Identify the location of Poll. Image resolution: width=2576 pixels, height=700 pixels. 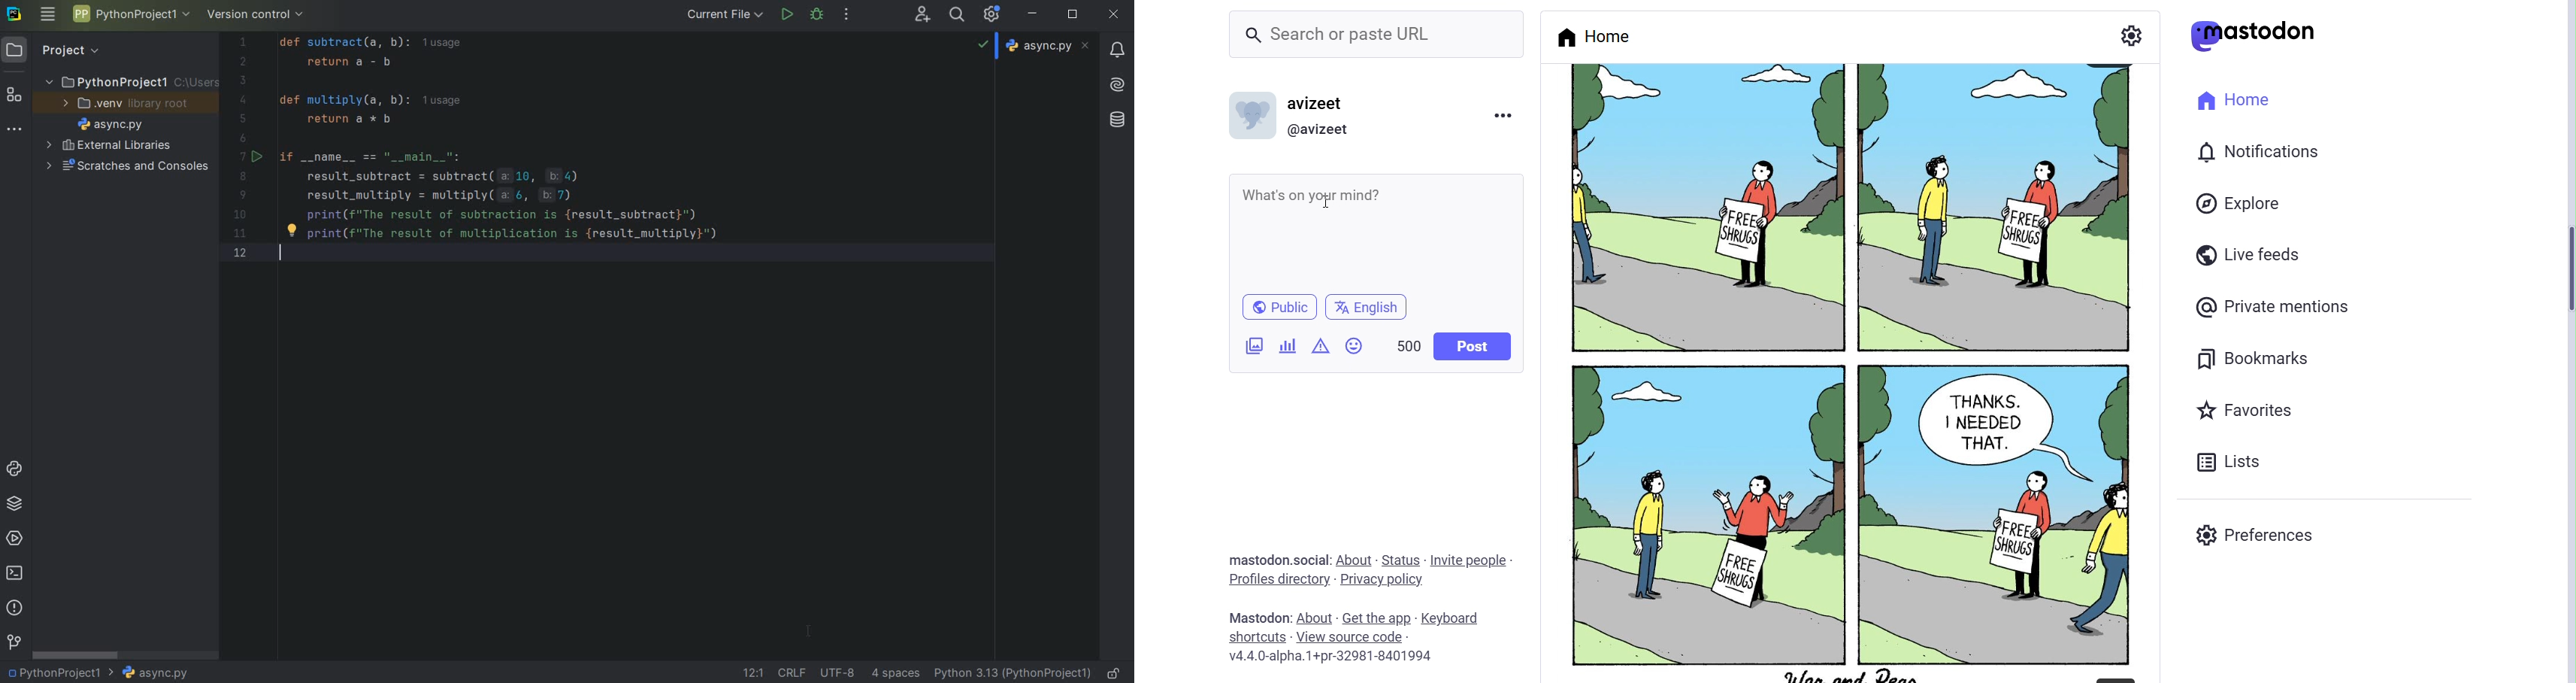
(1289, 345).